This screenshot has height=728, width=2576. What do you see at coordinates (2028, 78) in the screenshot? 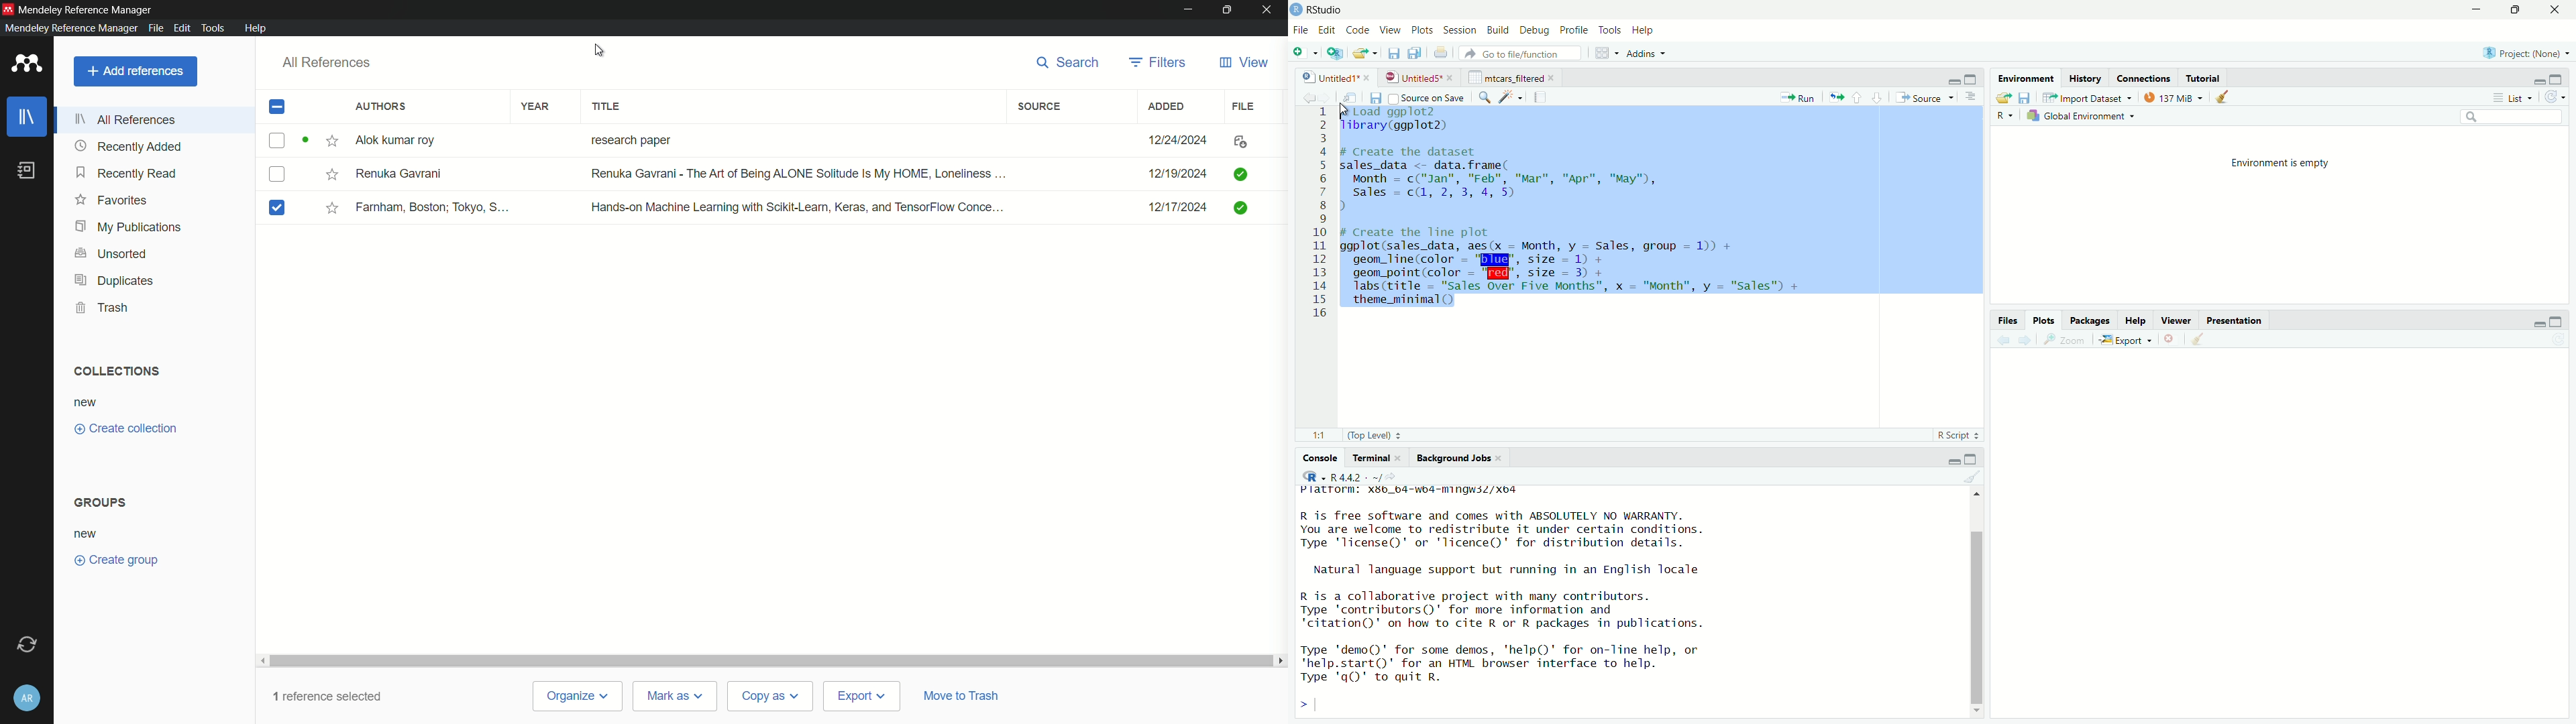
I see `Environment` at bounding box center [2028, 78].